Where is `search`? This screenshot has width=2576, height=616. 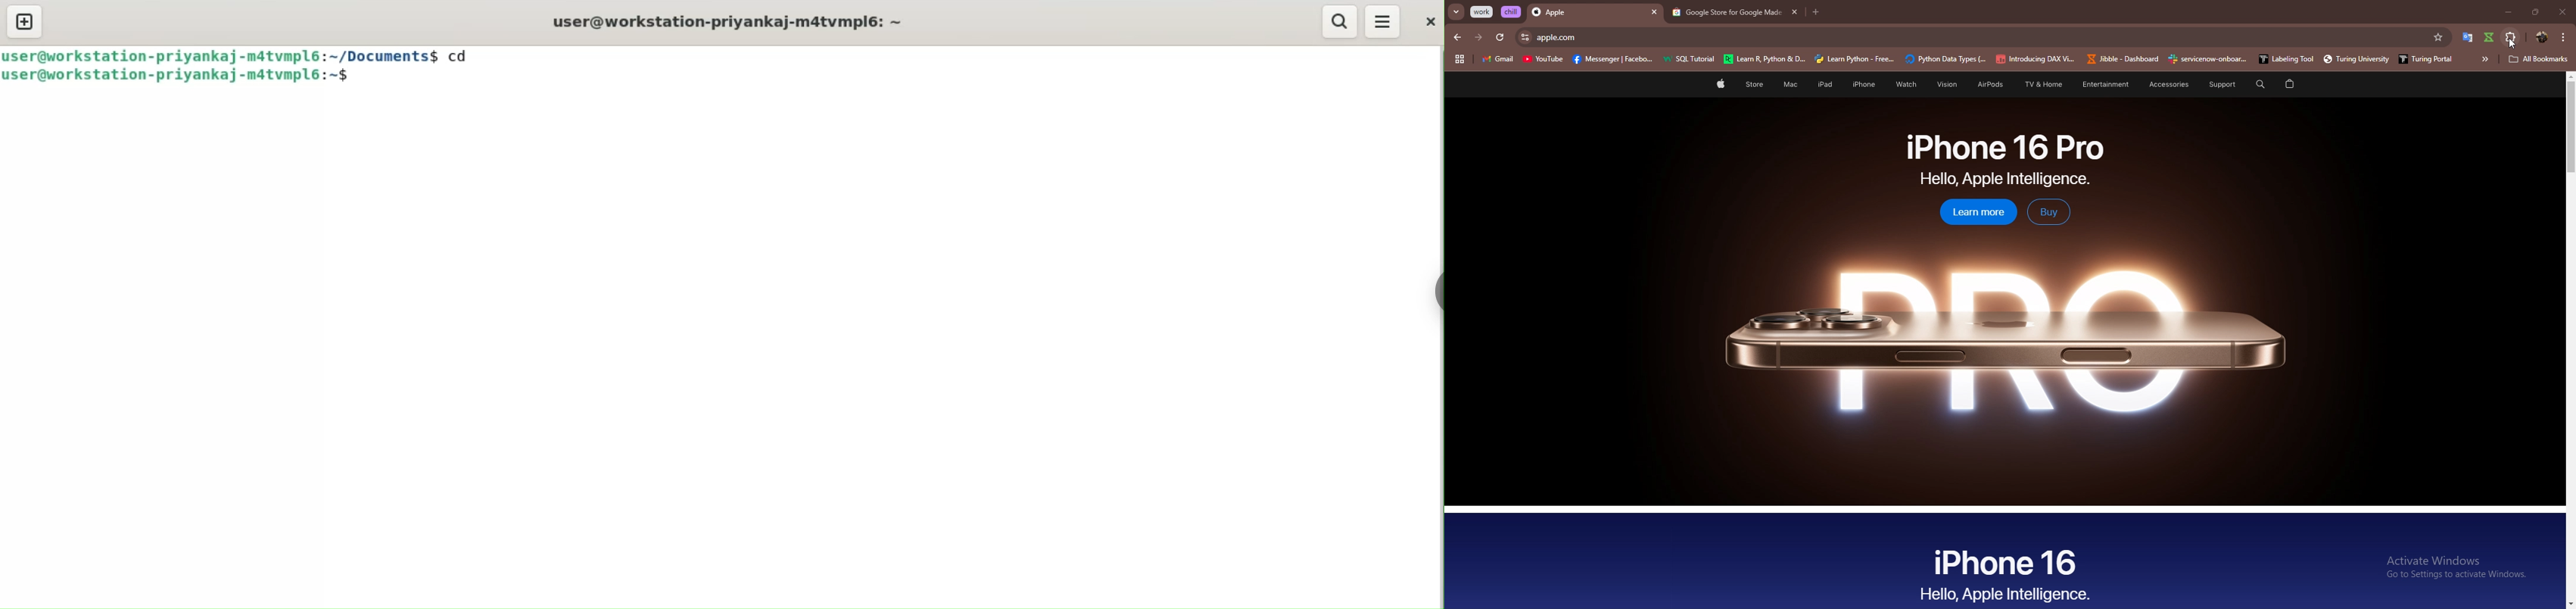
search is located at coordinates (2259, 84).